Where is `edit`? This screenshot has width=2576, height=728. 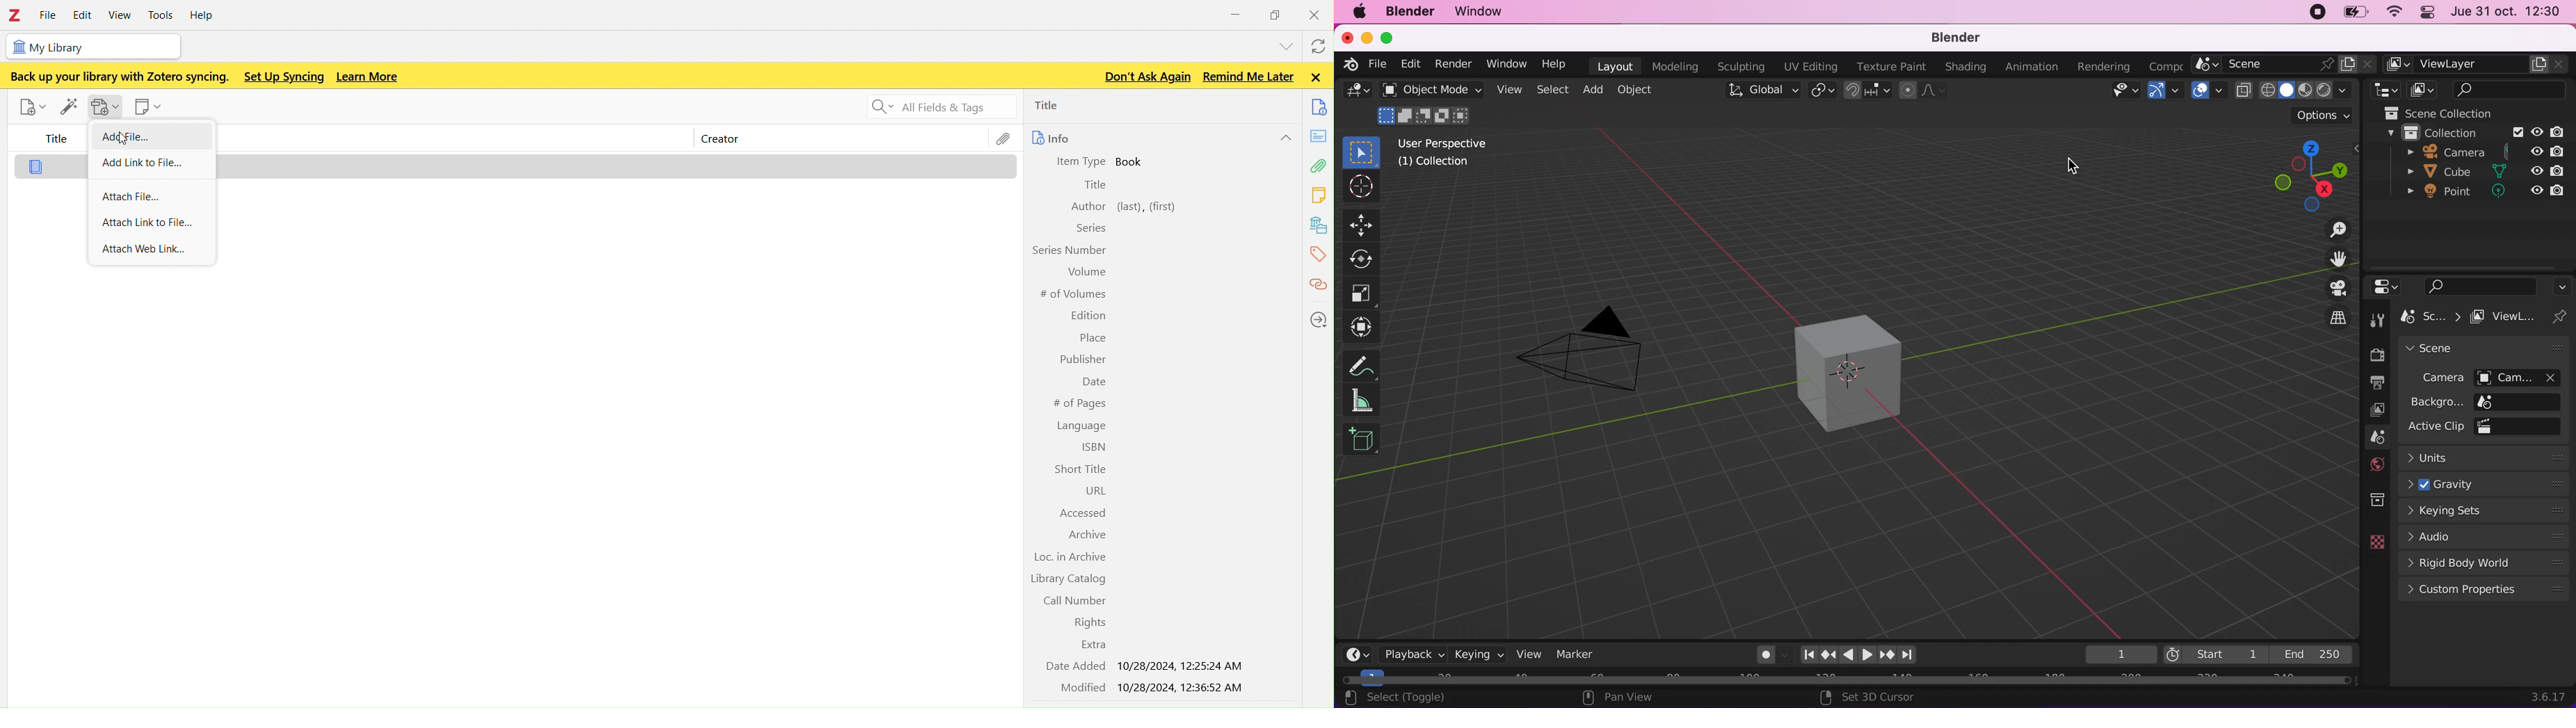
edit is located at coordinates (83, 15).